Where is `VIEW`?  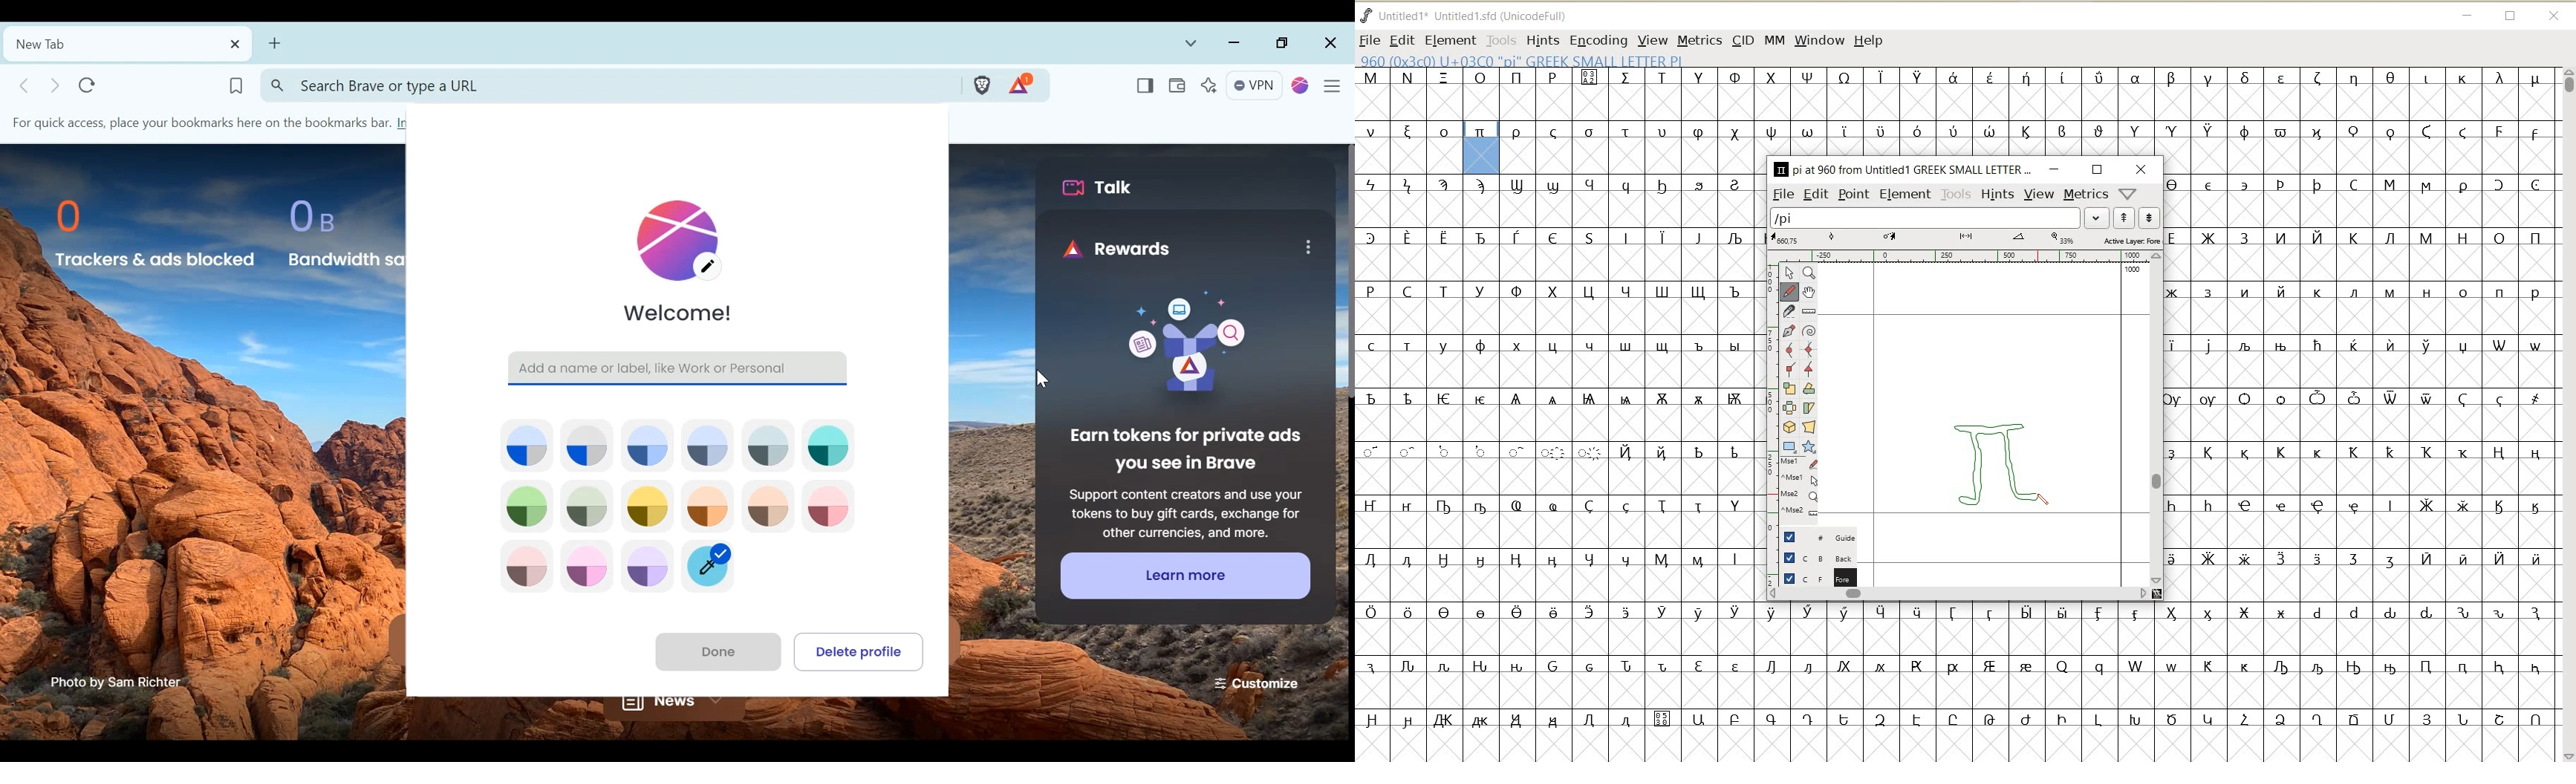 VIEW is located at coordinates (2039, 195).